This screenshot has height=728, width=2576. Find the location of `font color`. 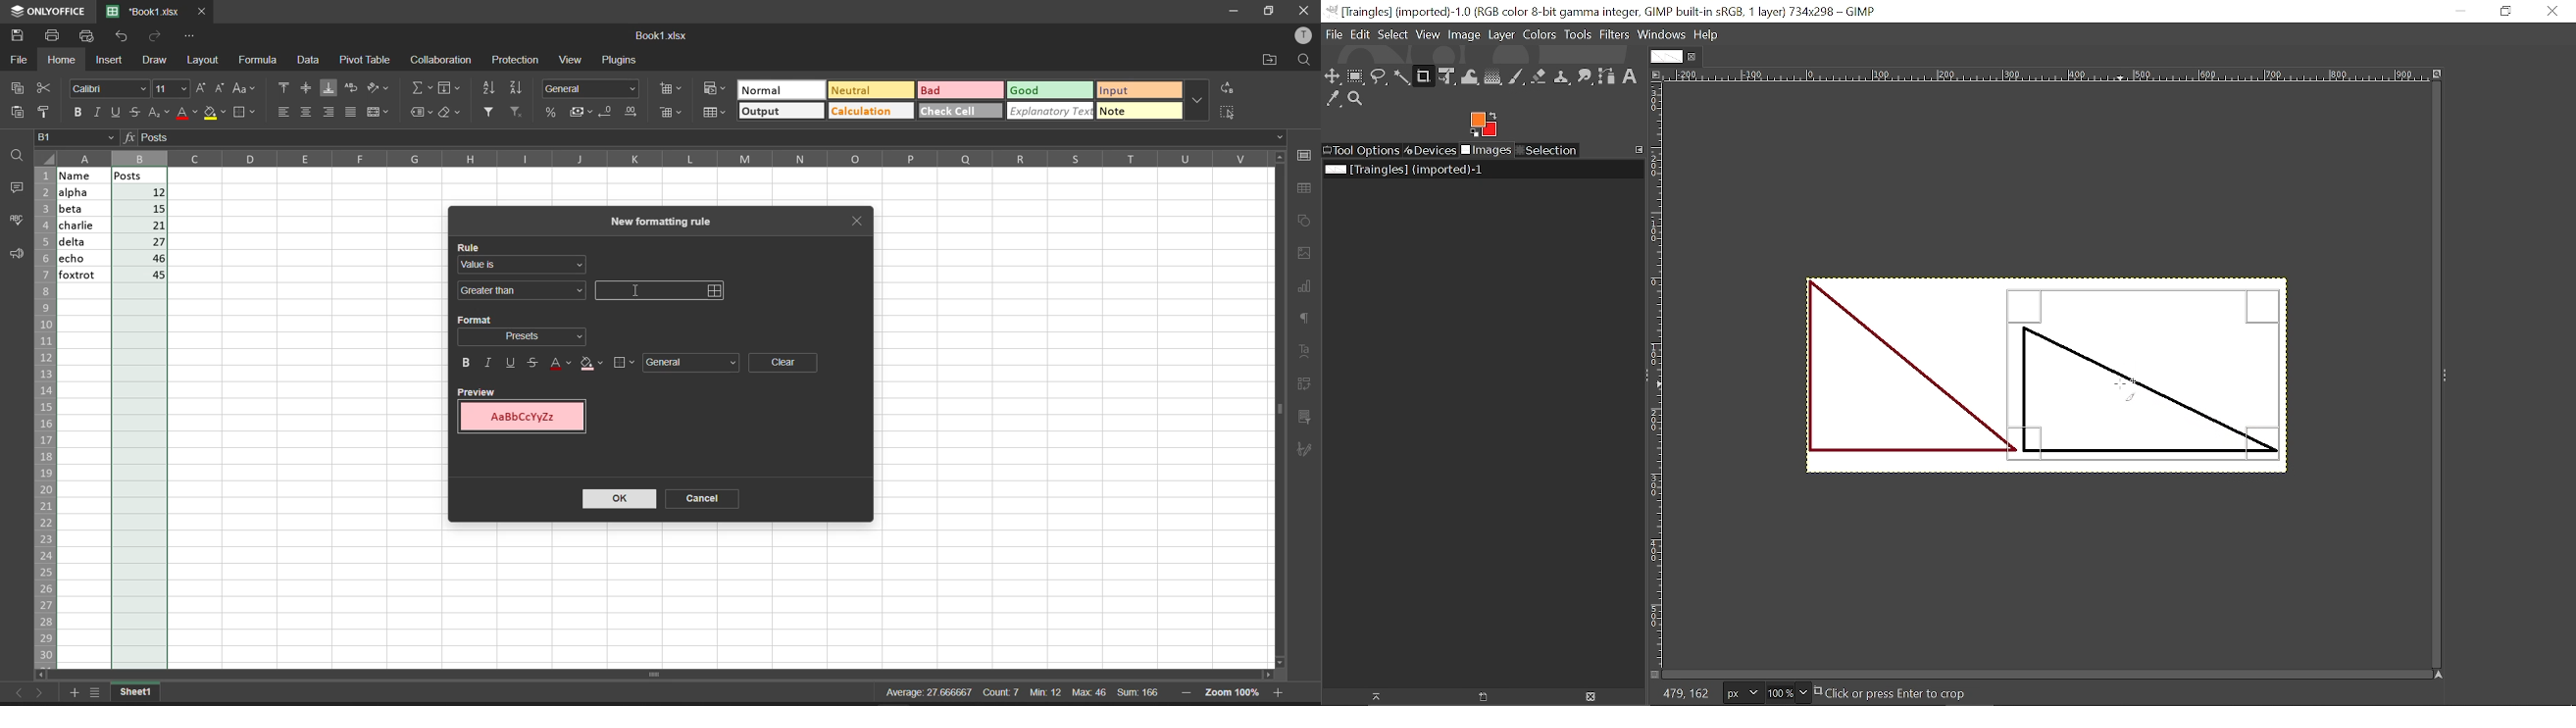

font color is located at coordinates (184, 114).